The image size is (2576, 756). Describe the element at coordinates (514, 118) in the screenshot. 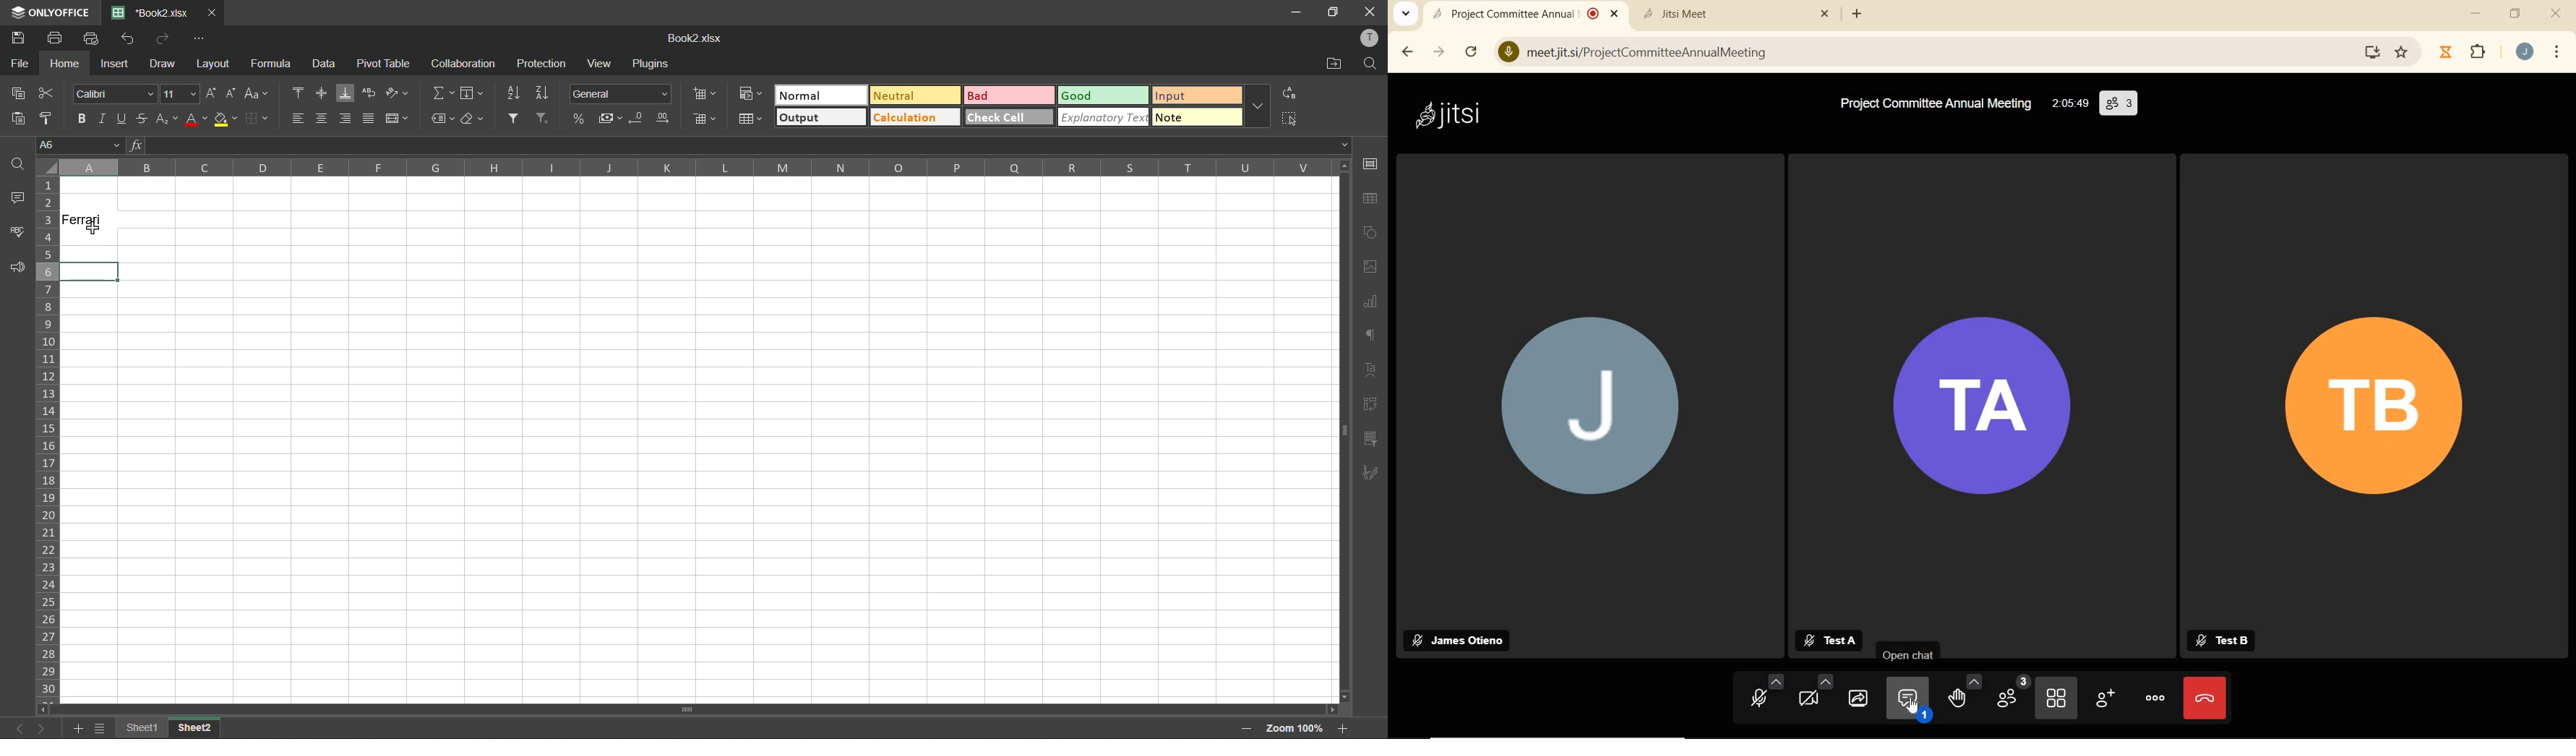

I see `filter` at that location.